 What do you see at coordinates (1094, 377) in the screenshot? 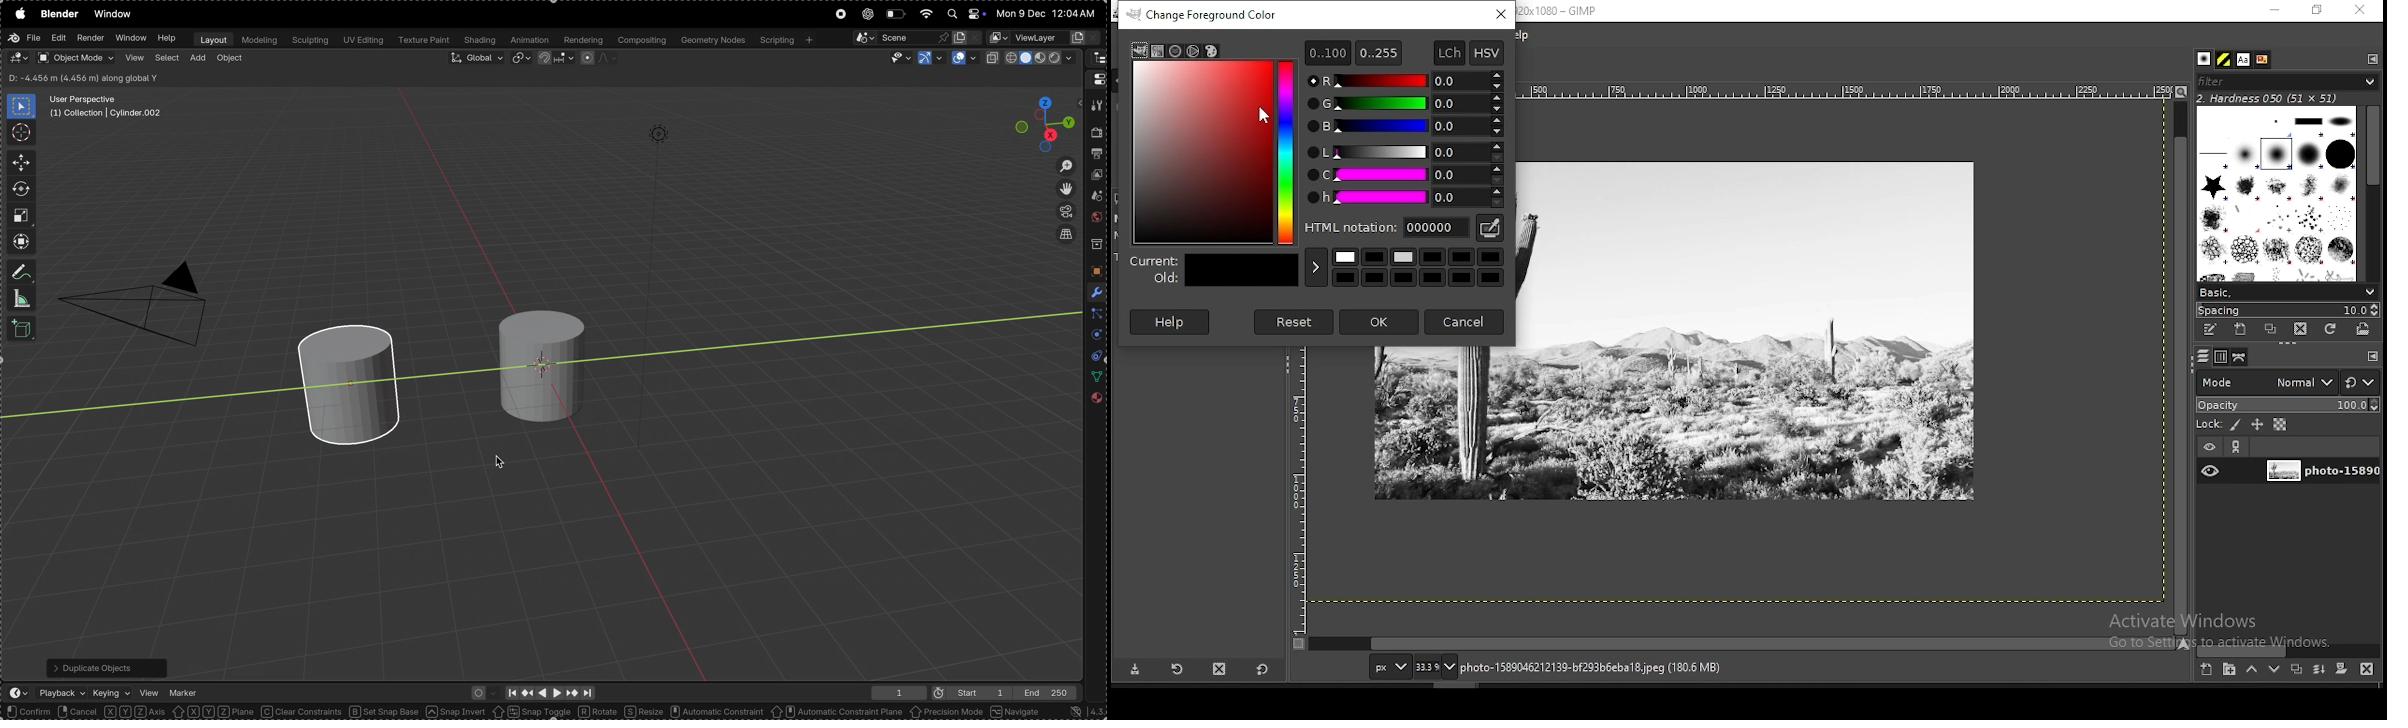
I see `data` at bounding box center [1094, 377].